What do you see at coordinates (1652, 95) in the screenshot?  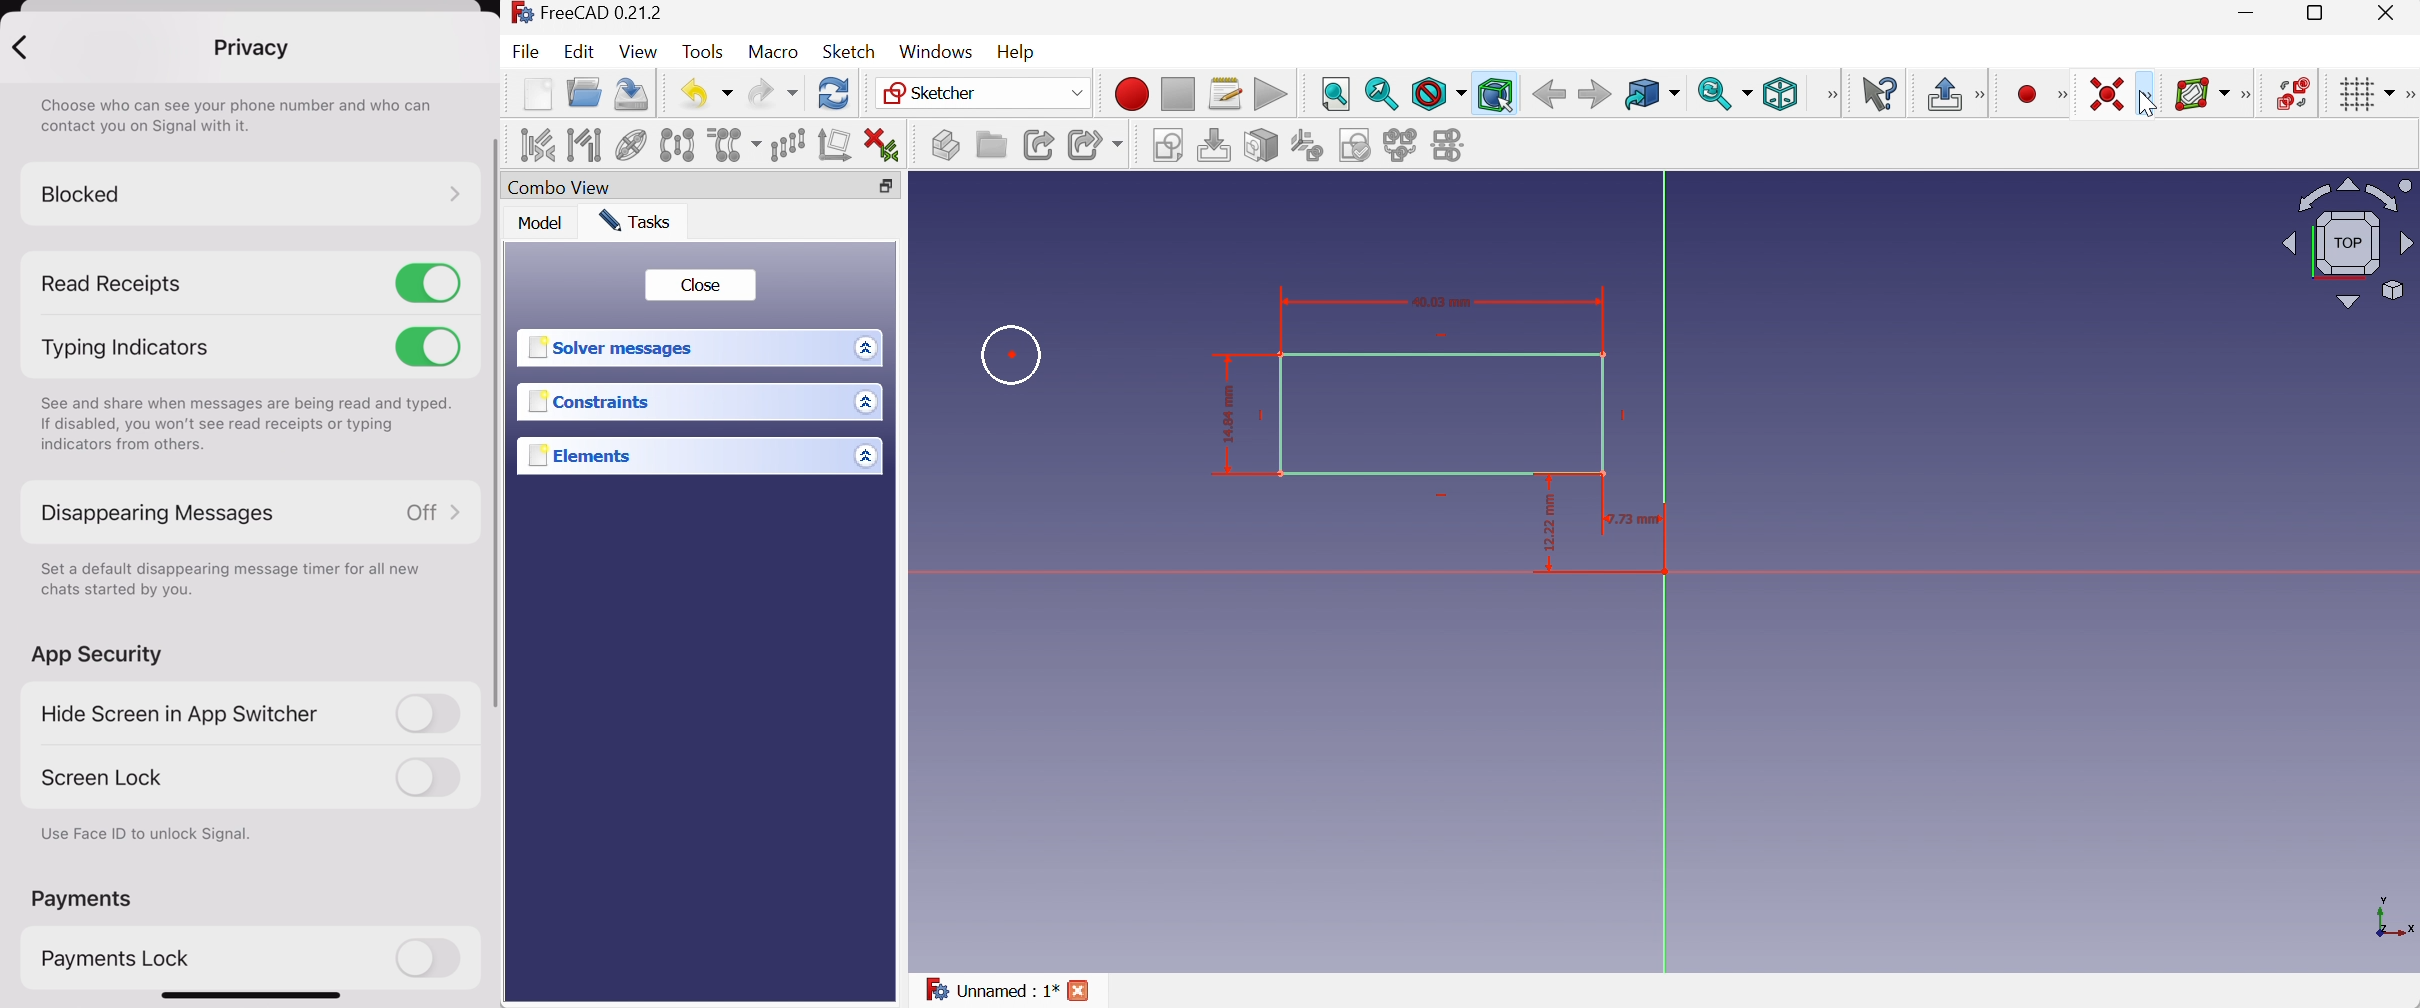 I see `Go to linked object` at bounding box center [1652, 95].